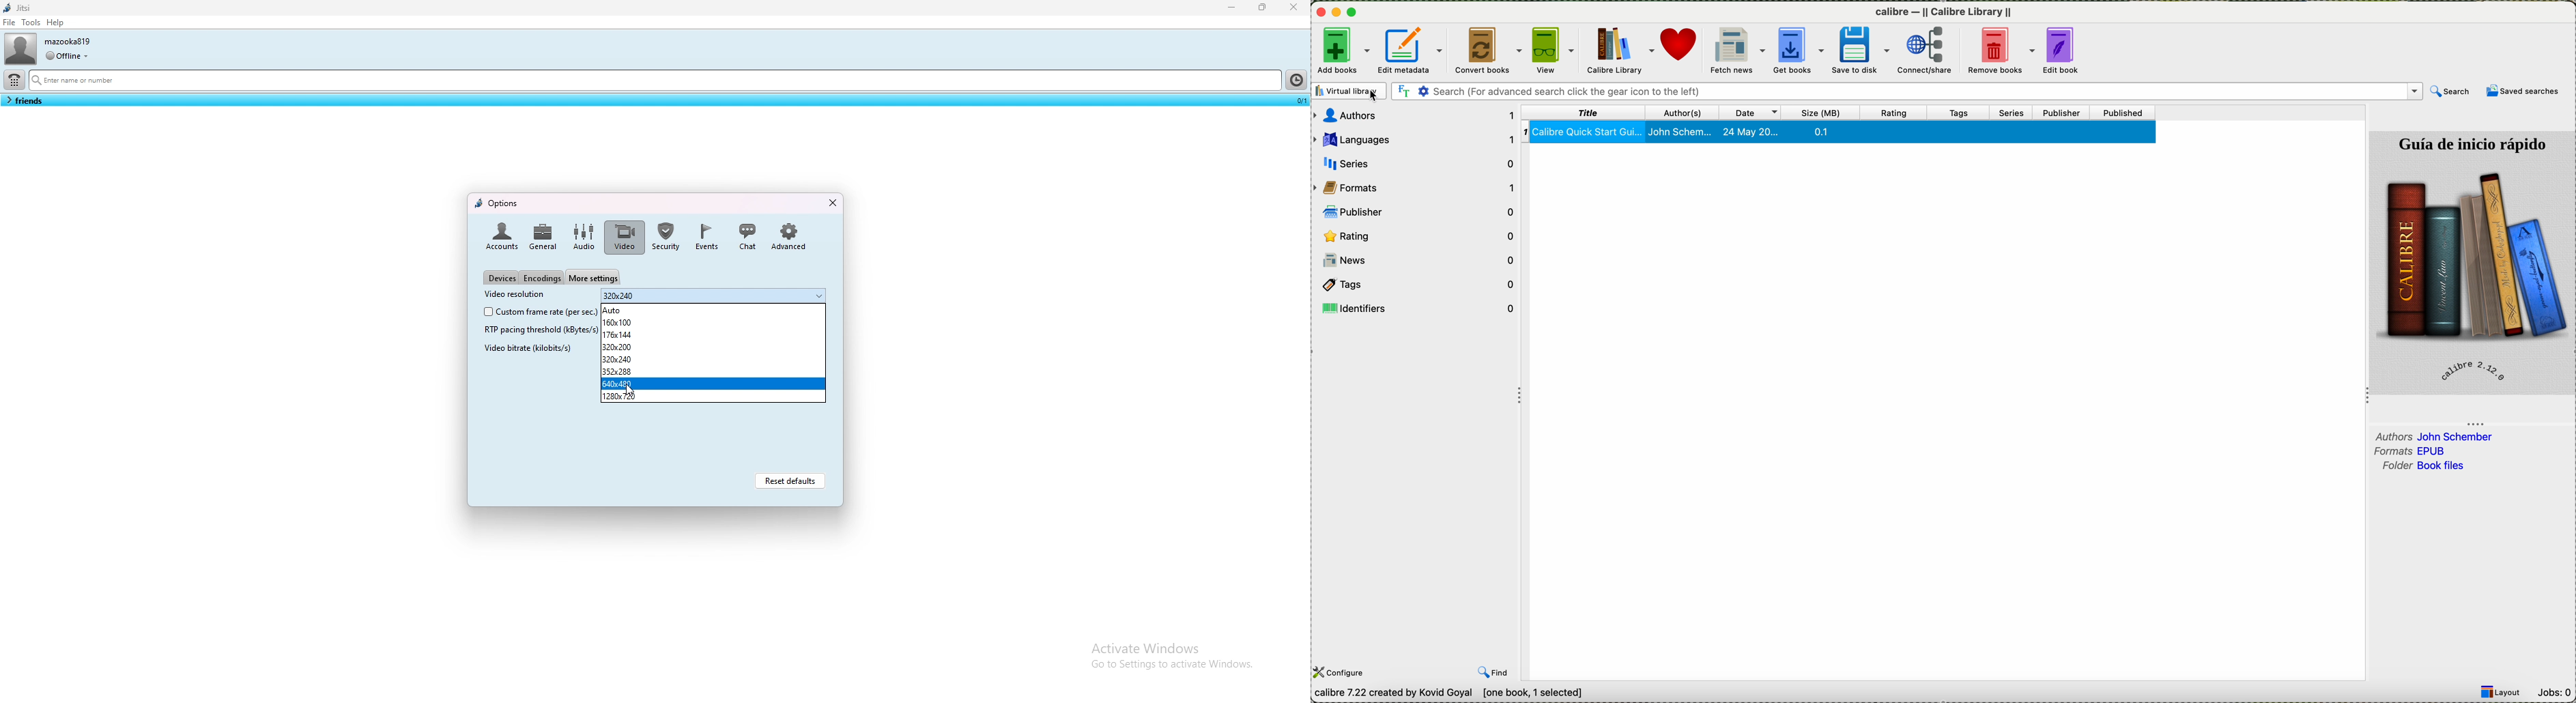 This screenshot has height=728, width=2576. I want to click on 320x240, so click(713, 296).